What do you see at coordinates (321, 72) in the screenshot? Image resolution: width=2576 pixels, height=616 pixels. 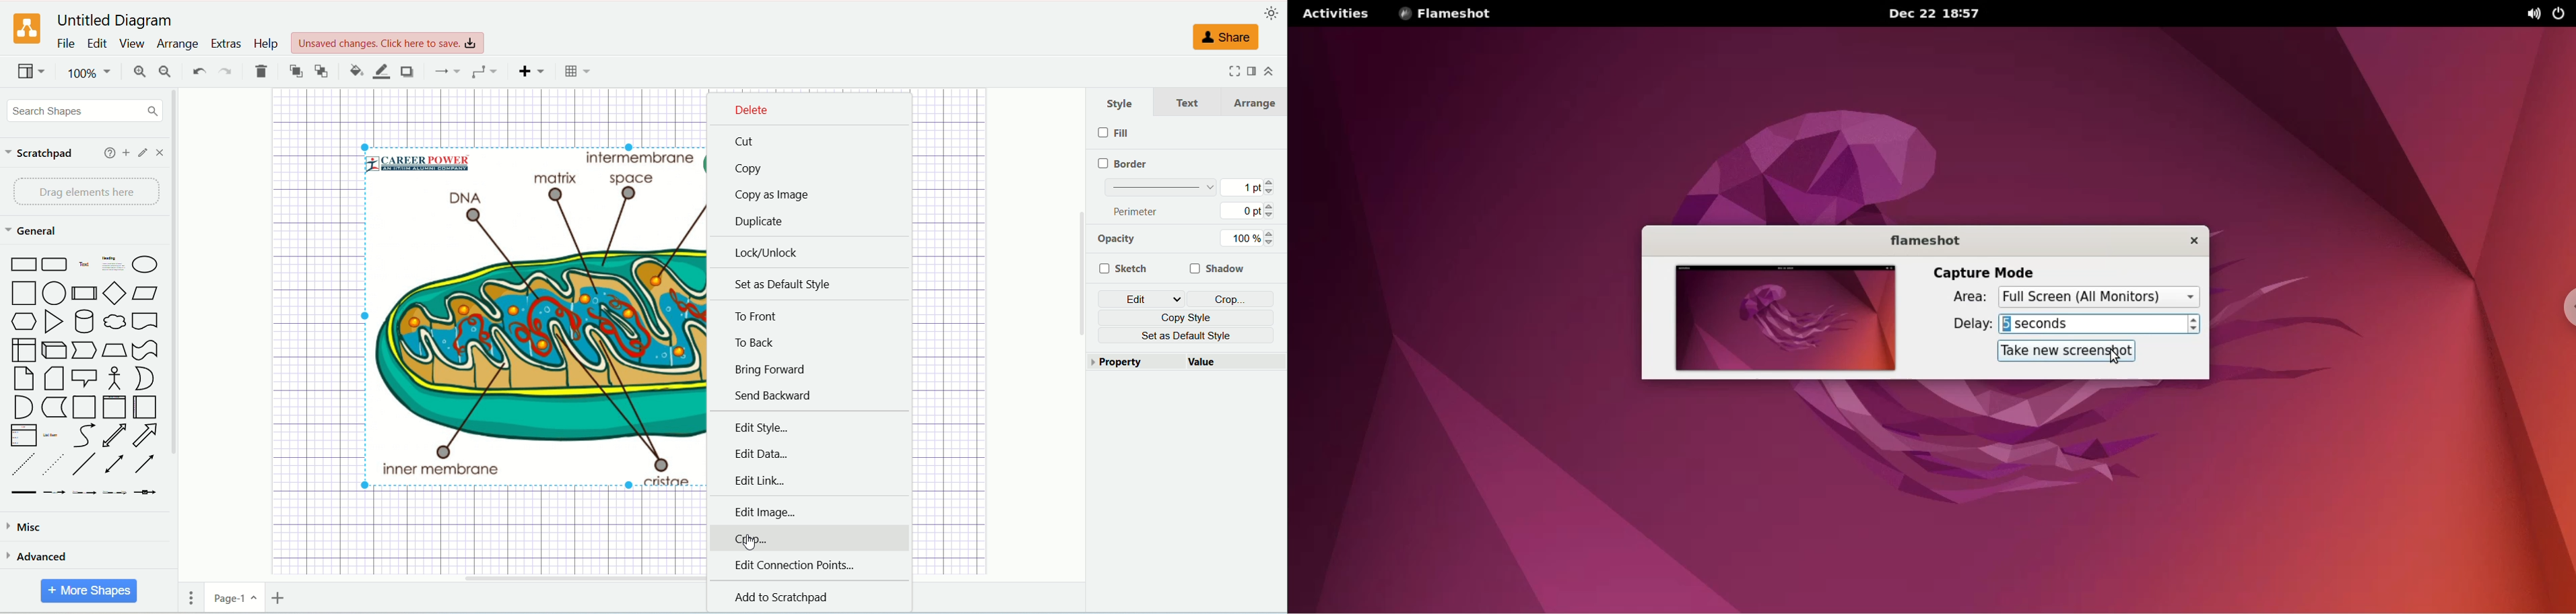 I see `to back` at bounding box center [321, 72].